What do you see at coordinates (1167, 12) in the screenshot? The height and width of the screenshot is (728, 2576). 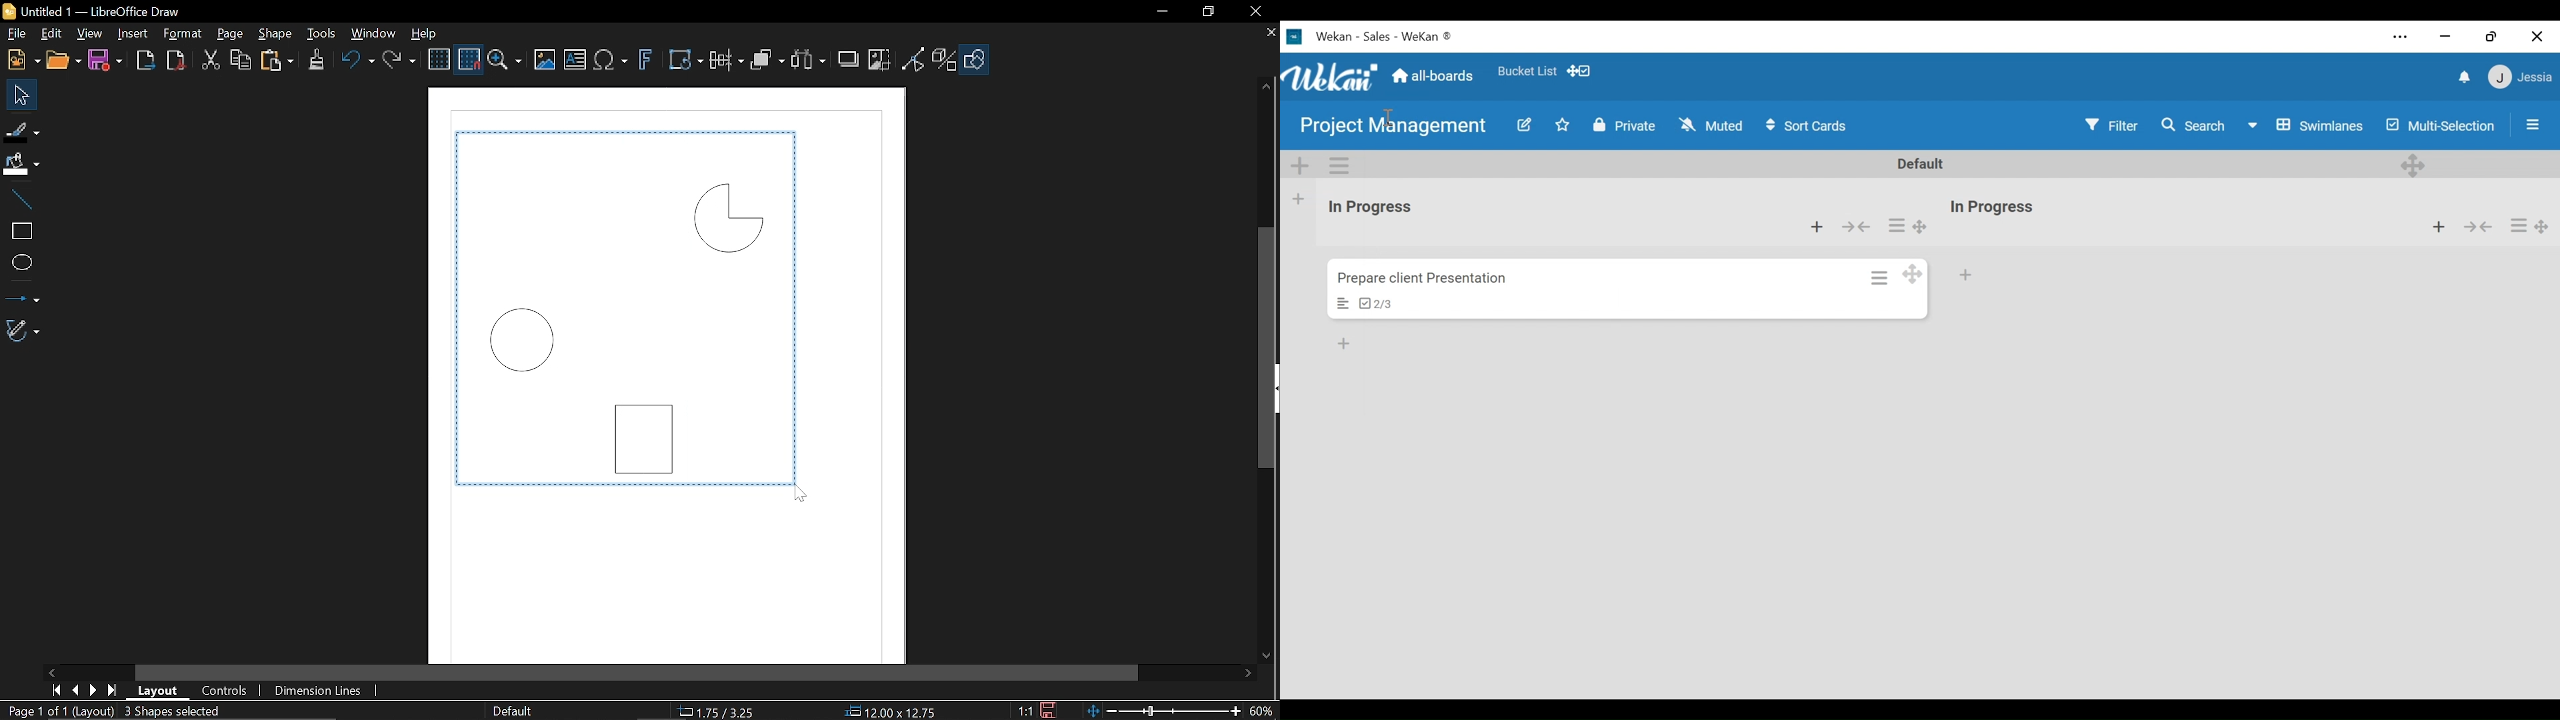 I see `Minimize` at bounding box center [1167, 12].